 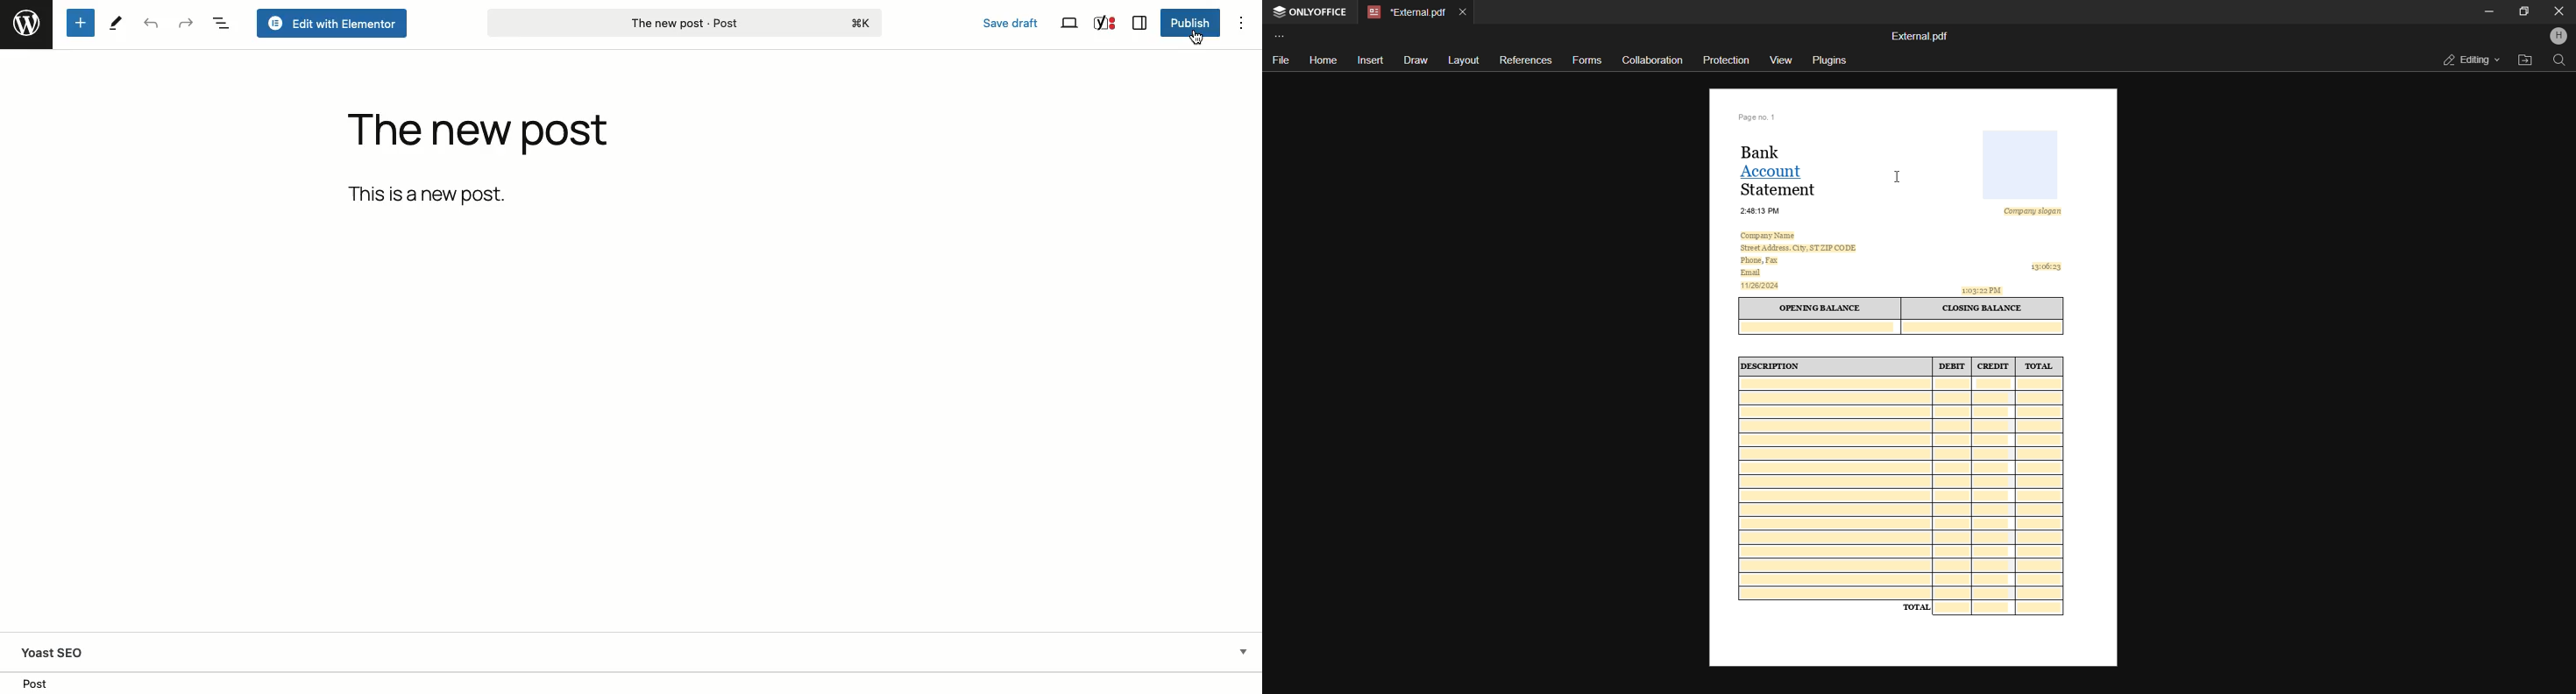 What do you see at coordinates (1241, 652) in the screenshot?
I see `Expand` at bounding box center [1241, 652].